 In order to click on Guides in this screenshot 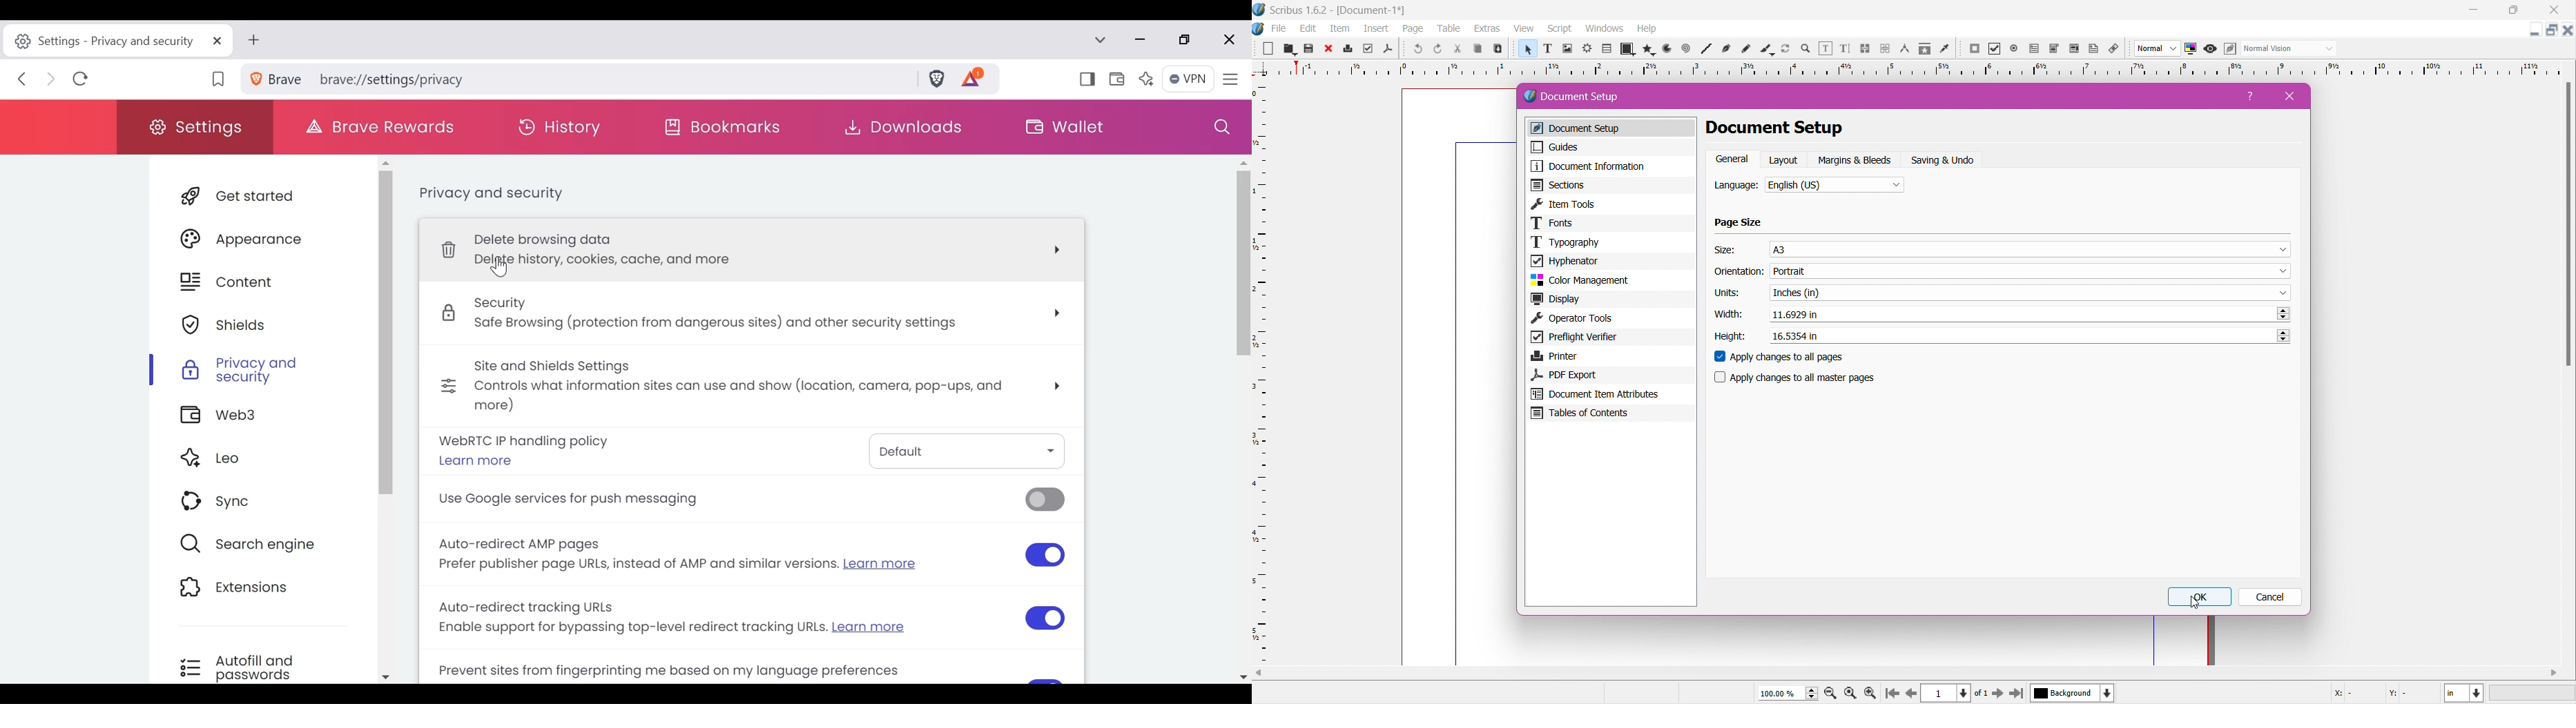, I will do `click(1608, 147)`.